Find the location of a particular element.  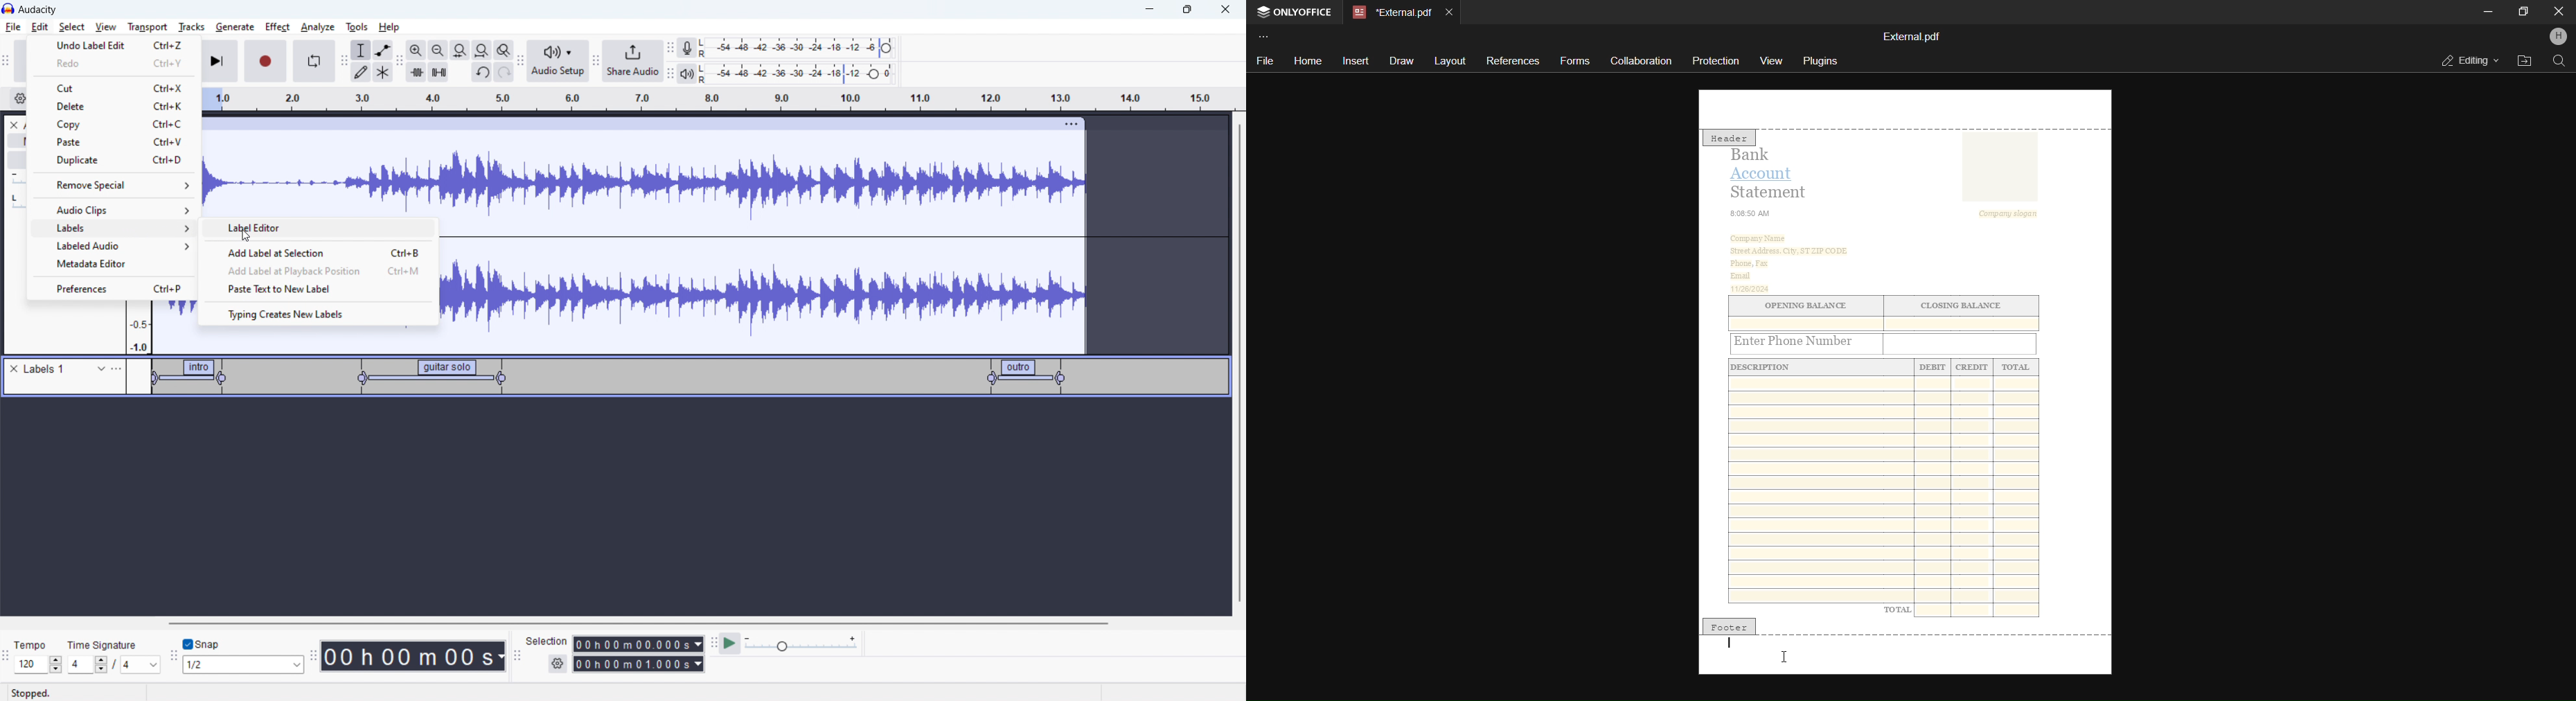

Duplicate Ctrl+D is located at coordinates (121, 162).